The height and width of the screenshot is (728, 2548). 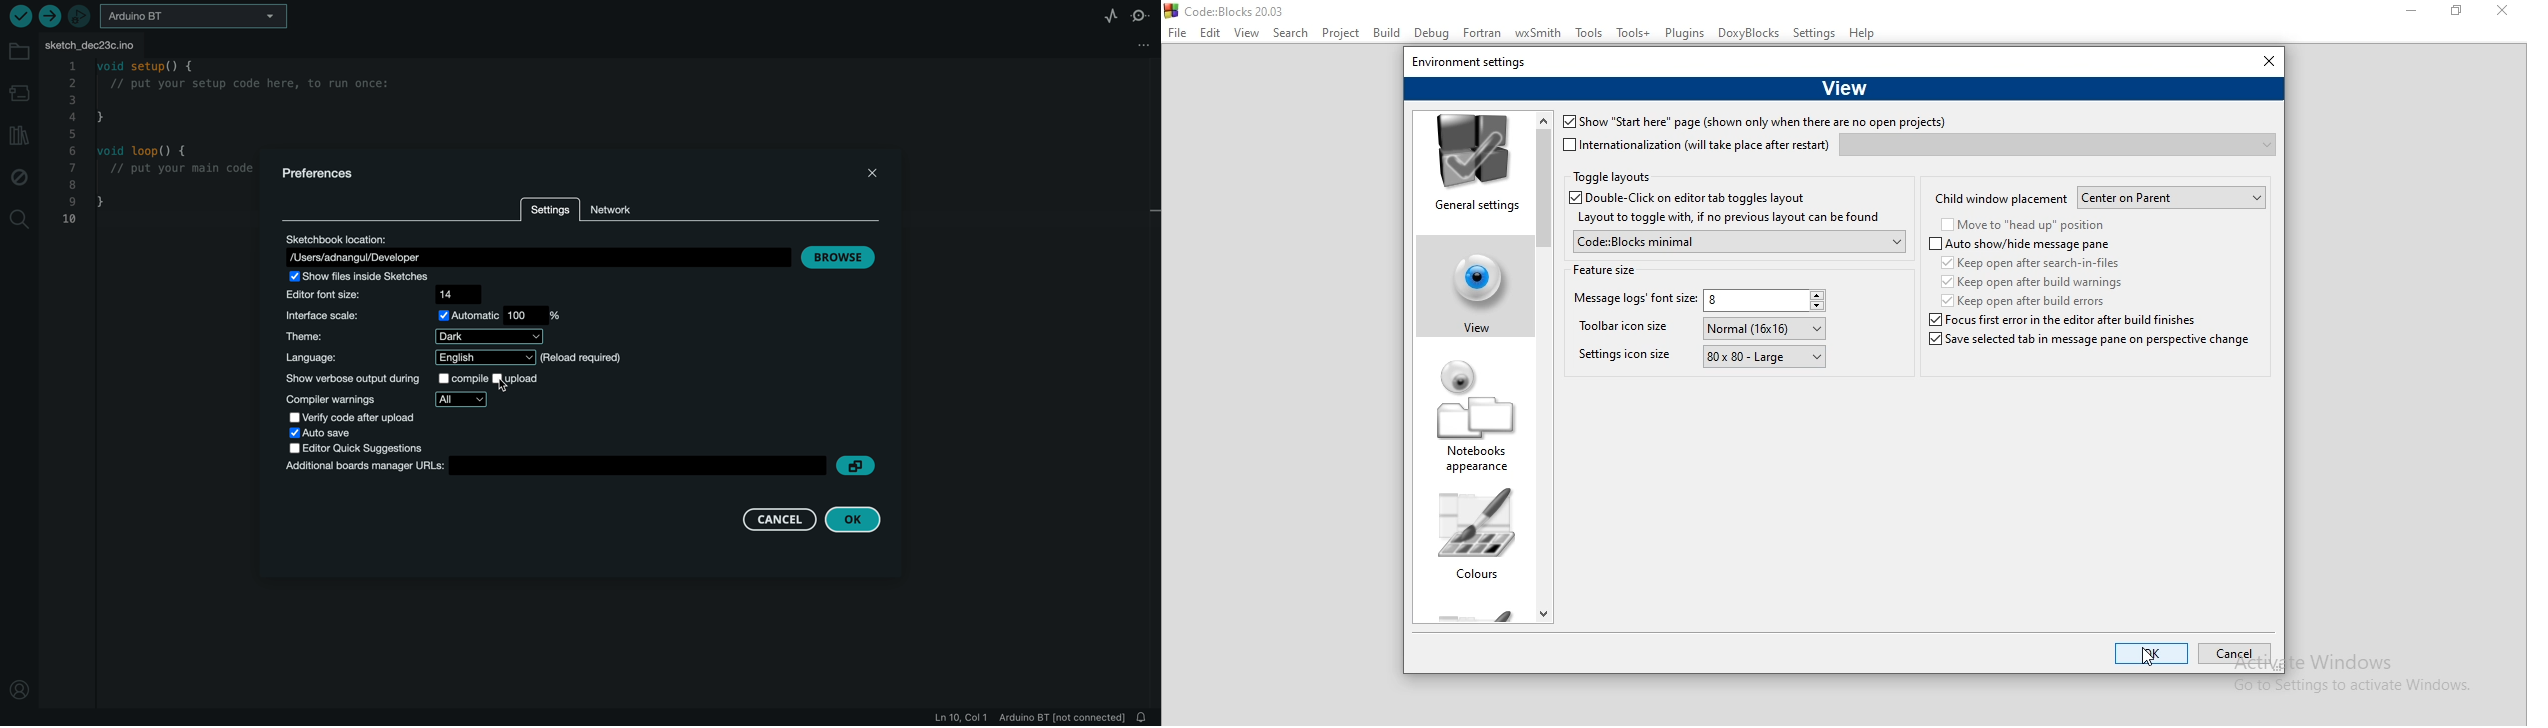 I want to click on copy, so click(x=860, y=469).